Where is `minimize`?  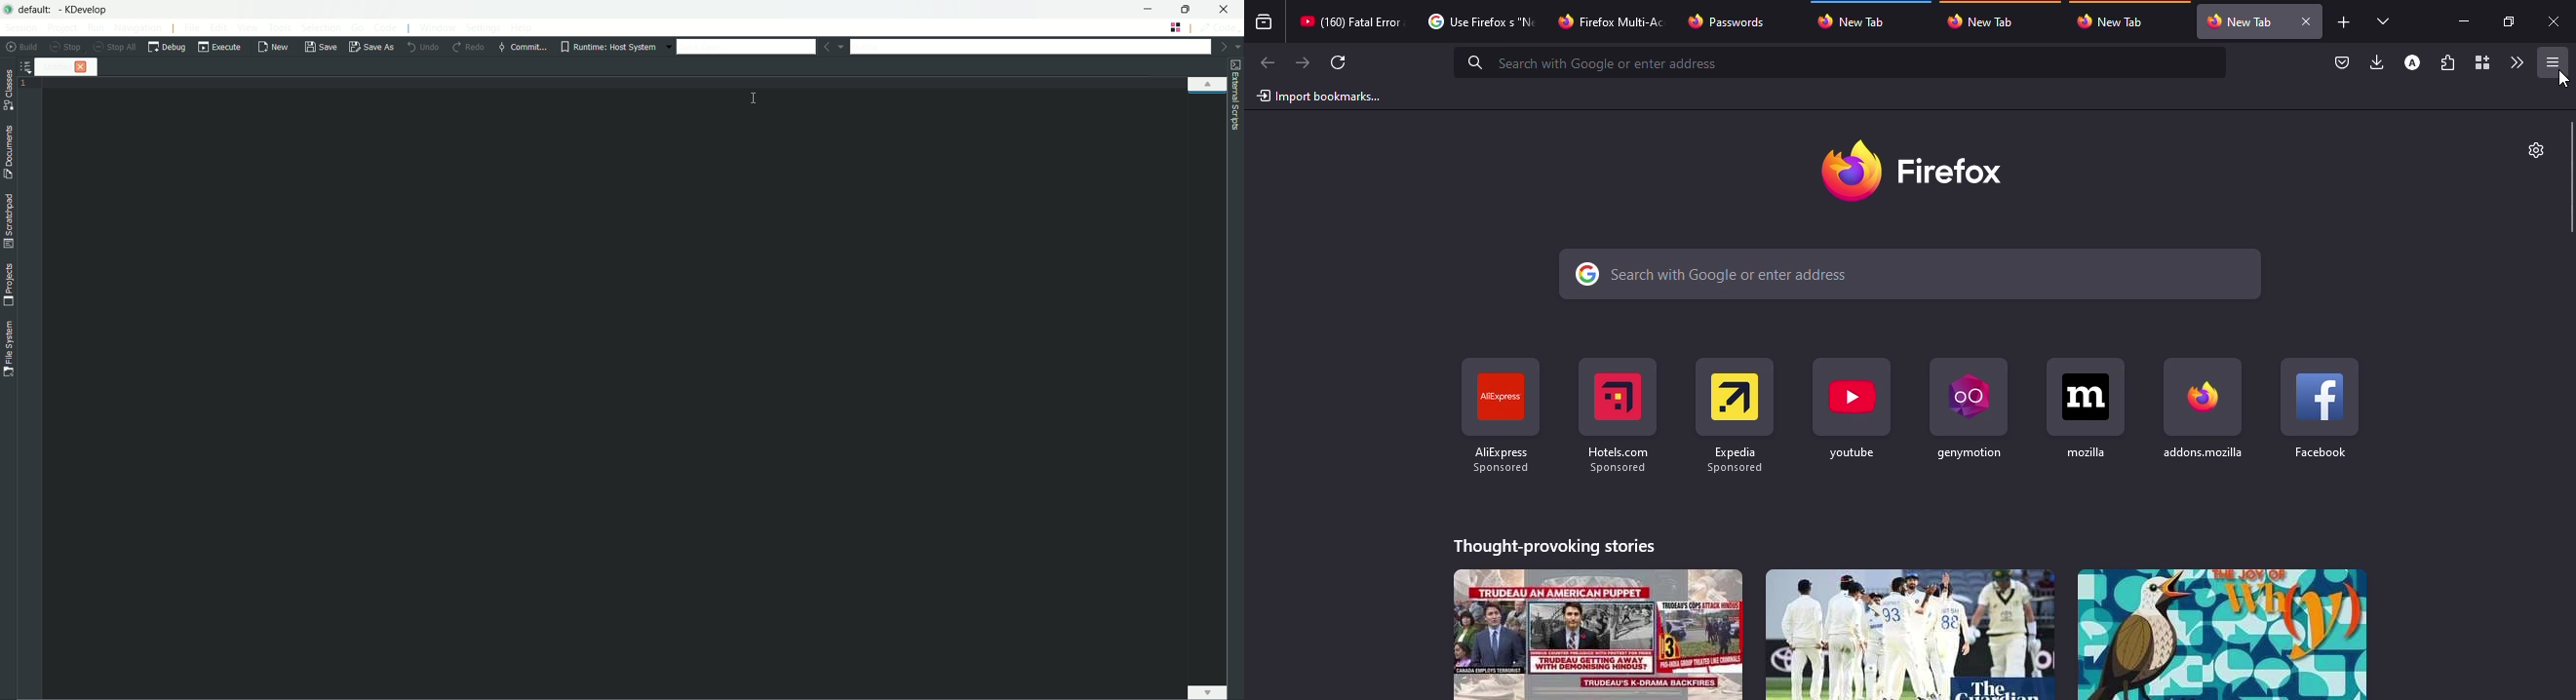
minimize is located at coordinates (2463, 20).